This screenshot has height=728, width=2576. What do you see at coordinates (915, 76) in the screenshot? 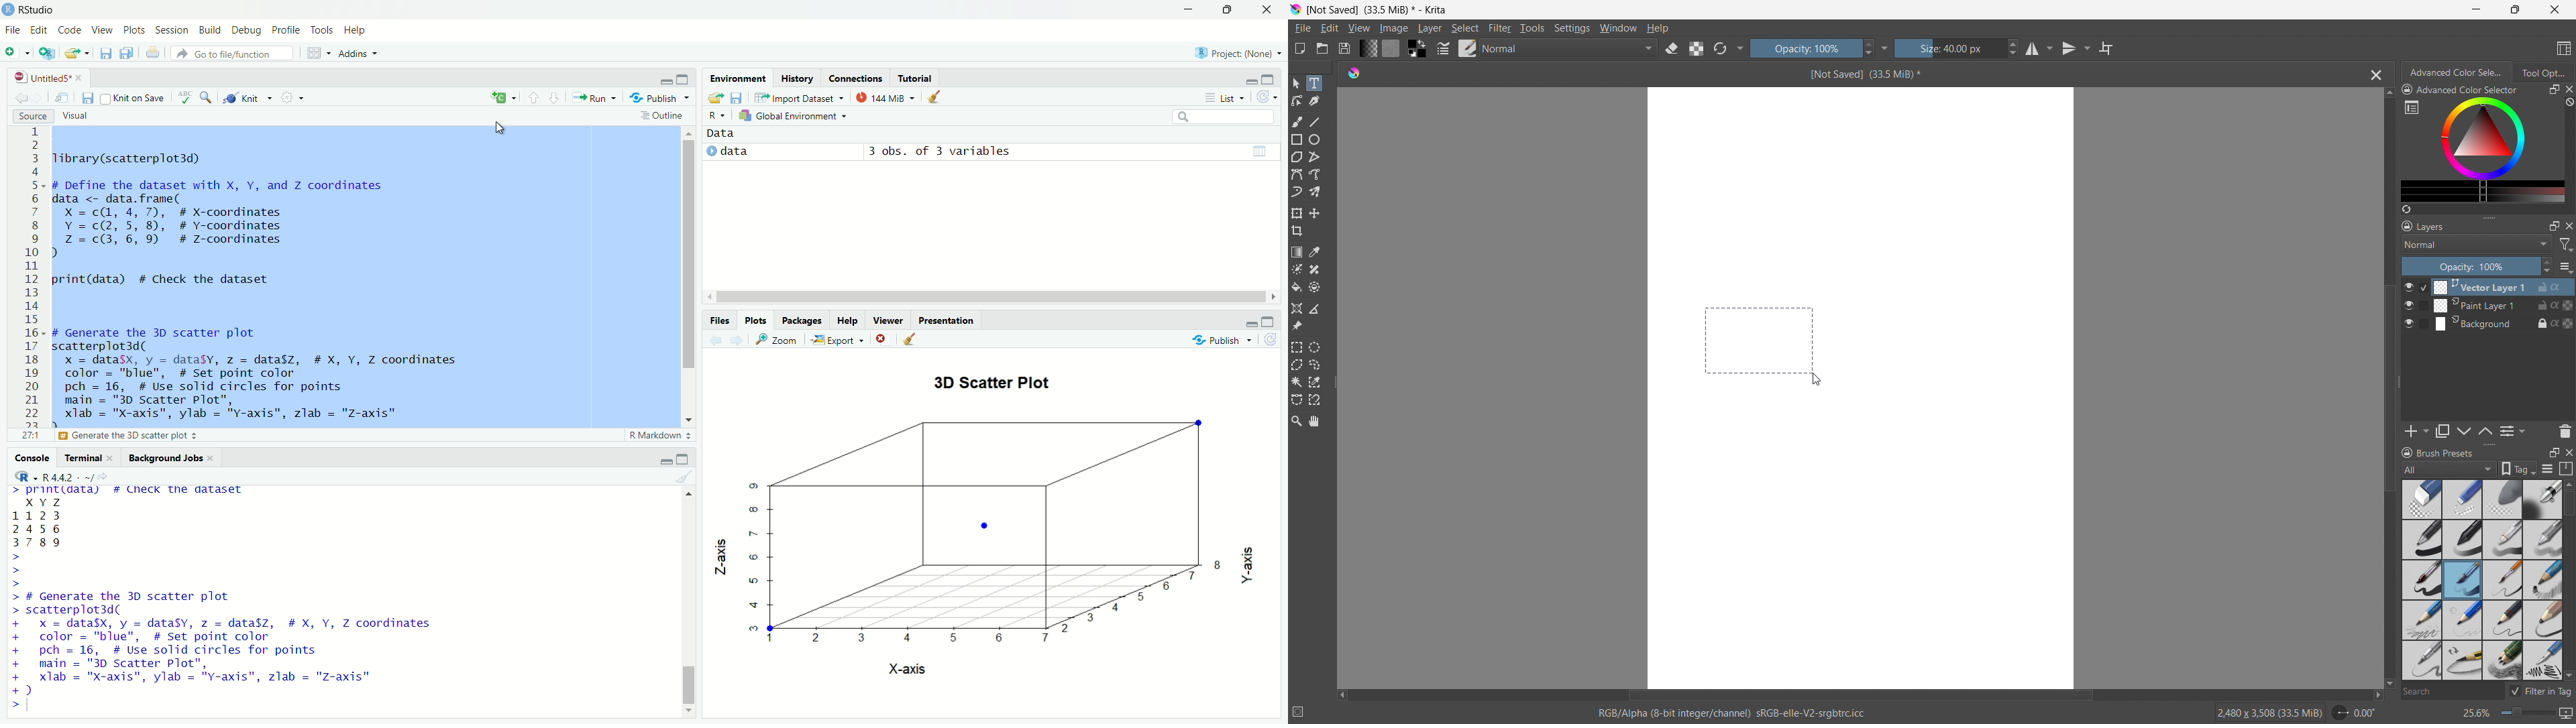
I see `tutorial` at bounding box center [915, 76].